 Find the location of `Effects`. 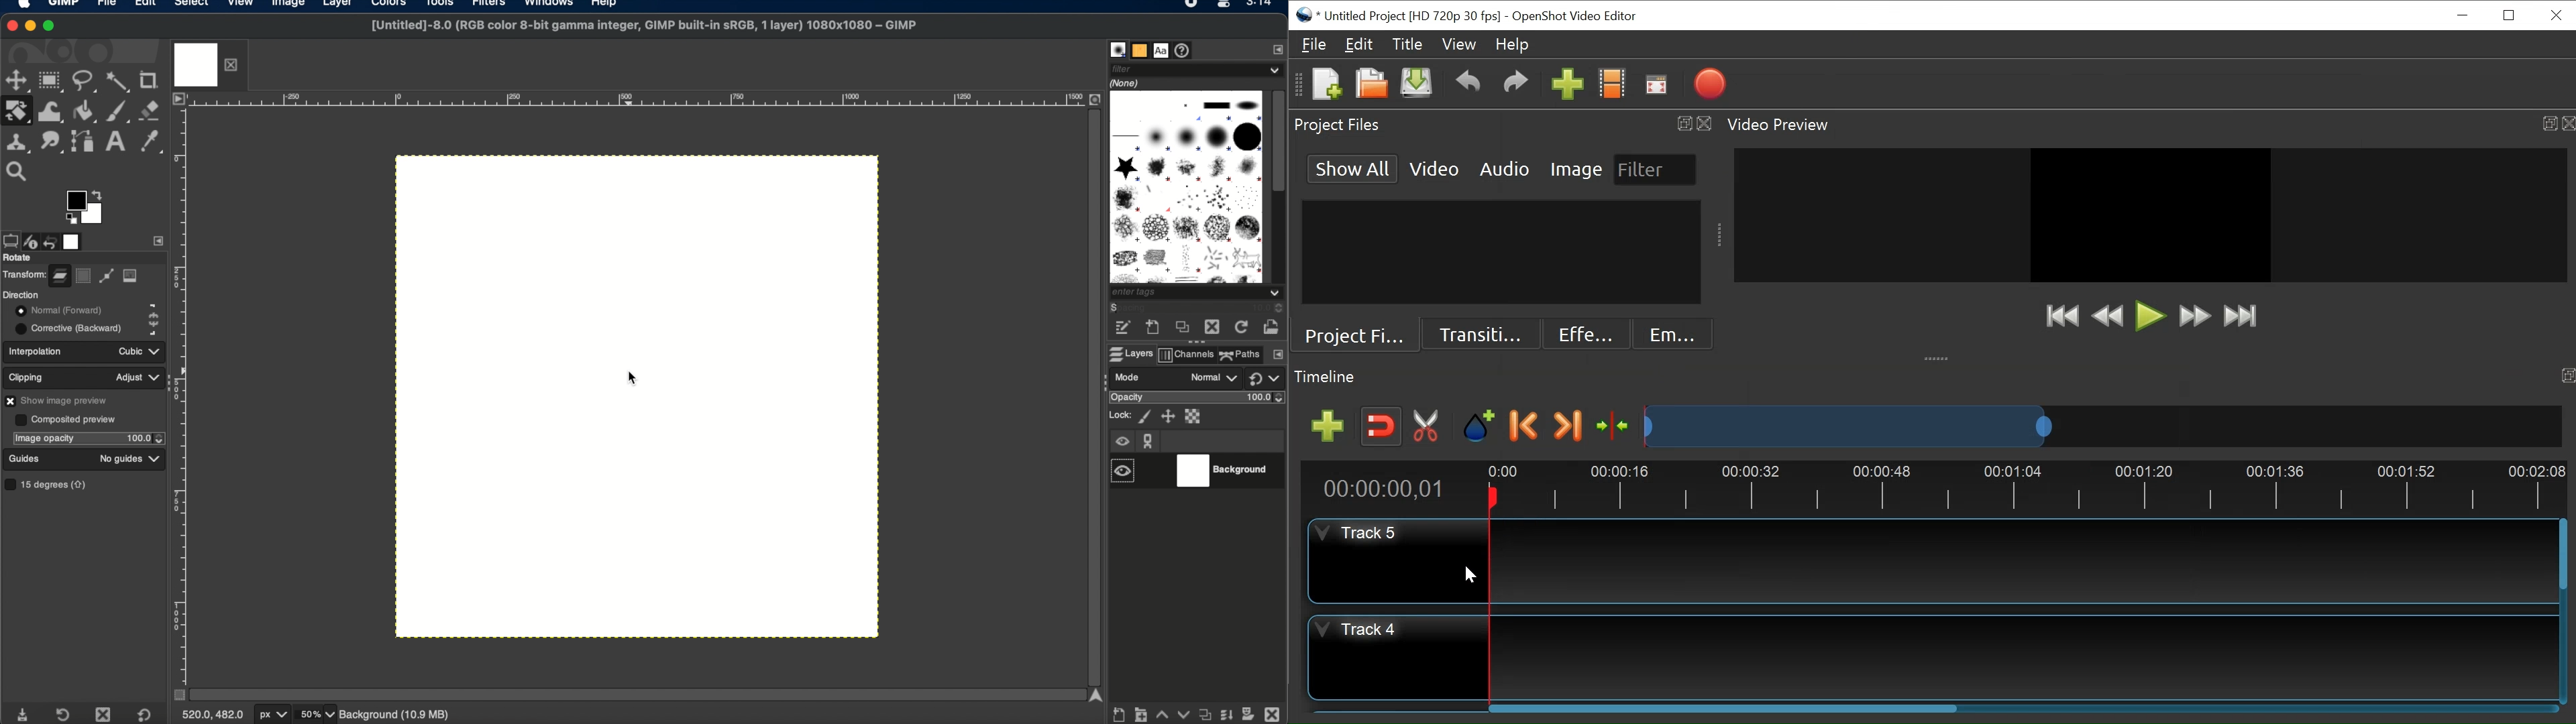

Effects is located at coordinates (1584, 335).